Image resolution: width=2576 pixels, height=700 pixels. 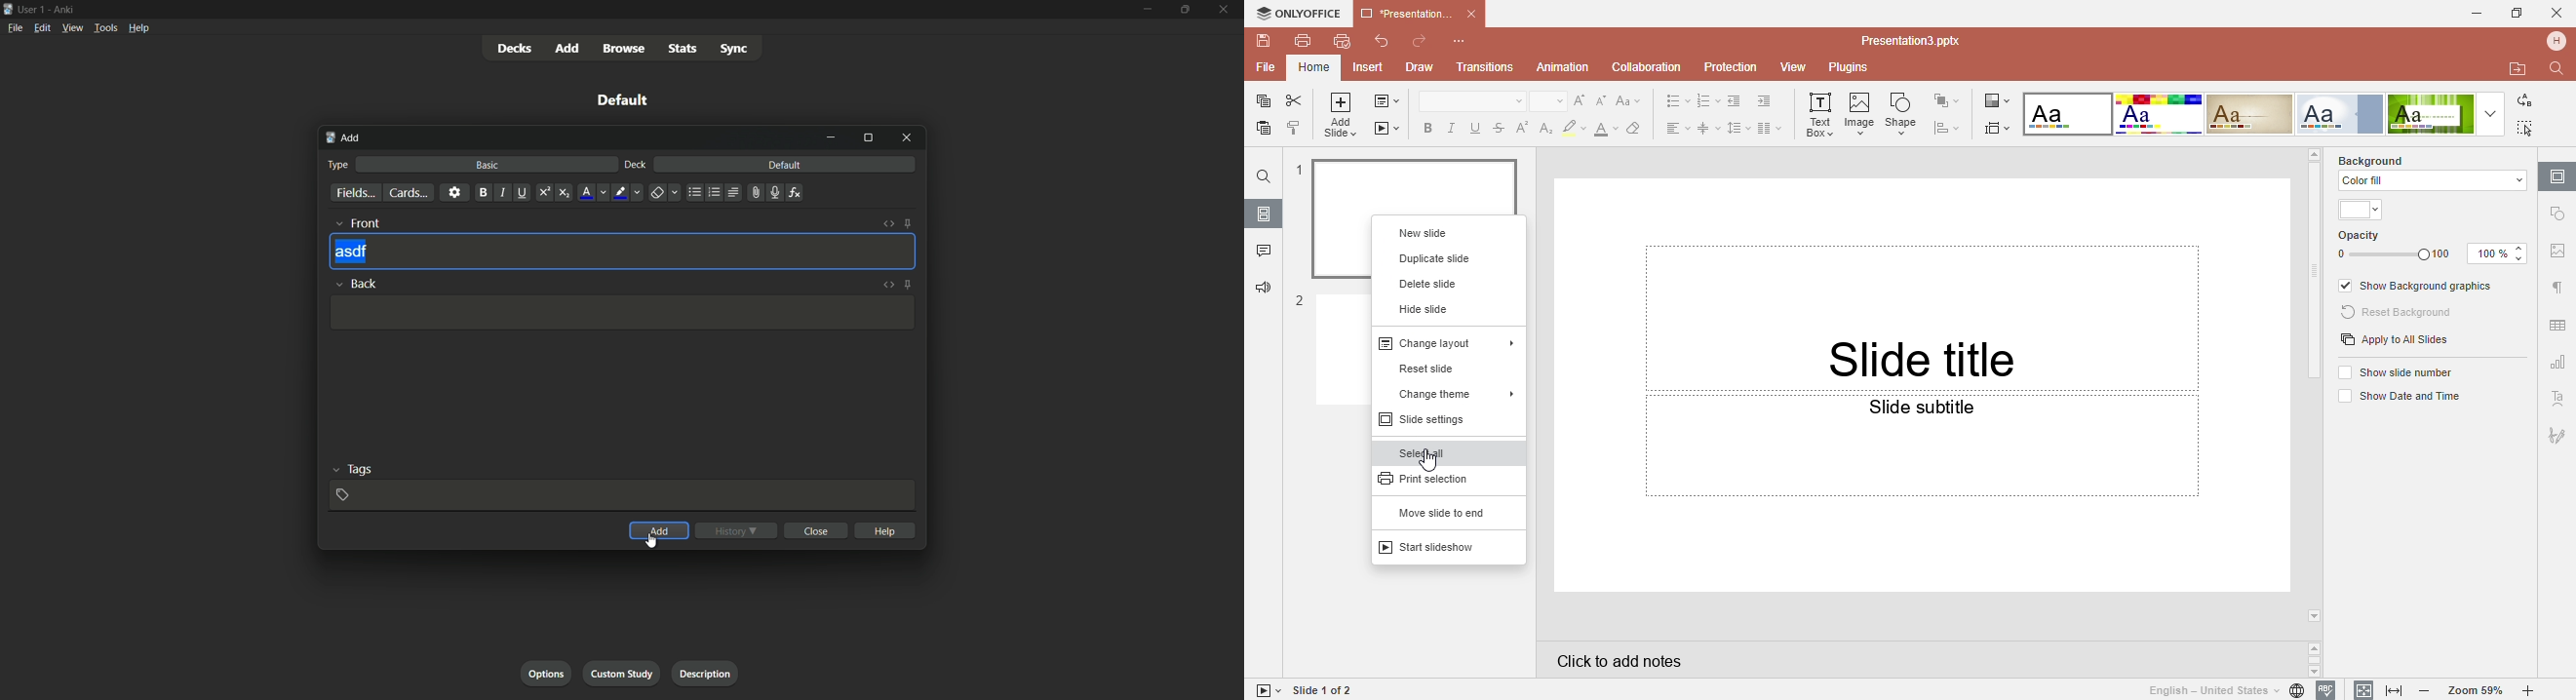 What do you see at coordinates (714, 193) in the screenshot?
I see `ordered list` at bounding box center [714, 193].